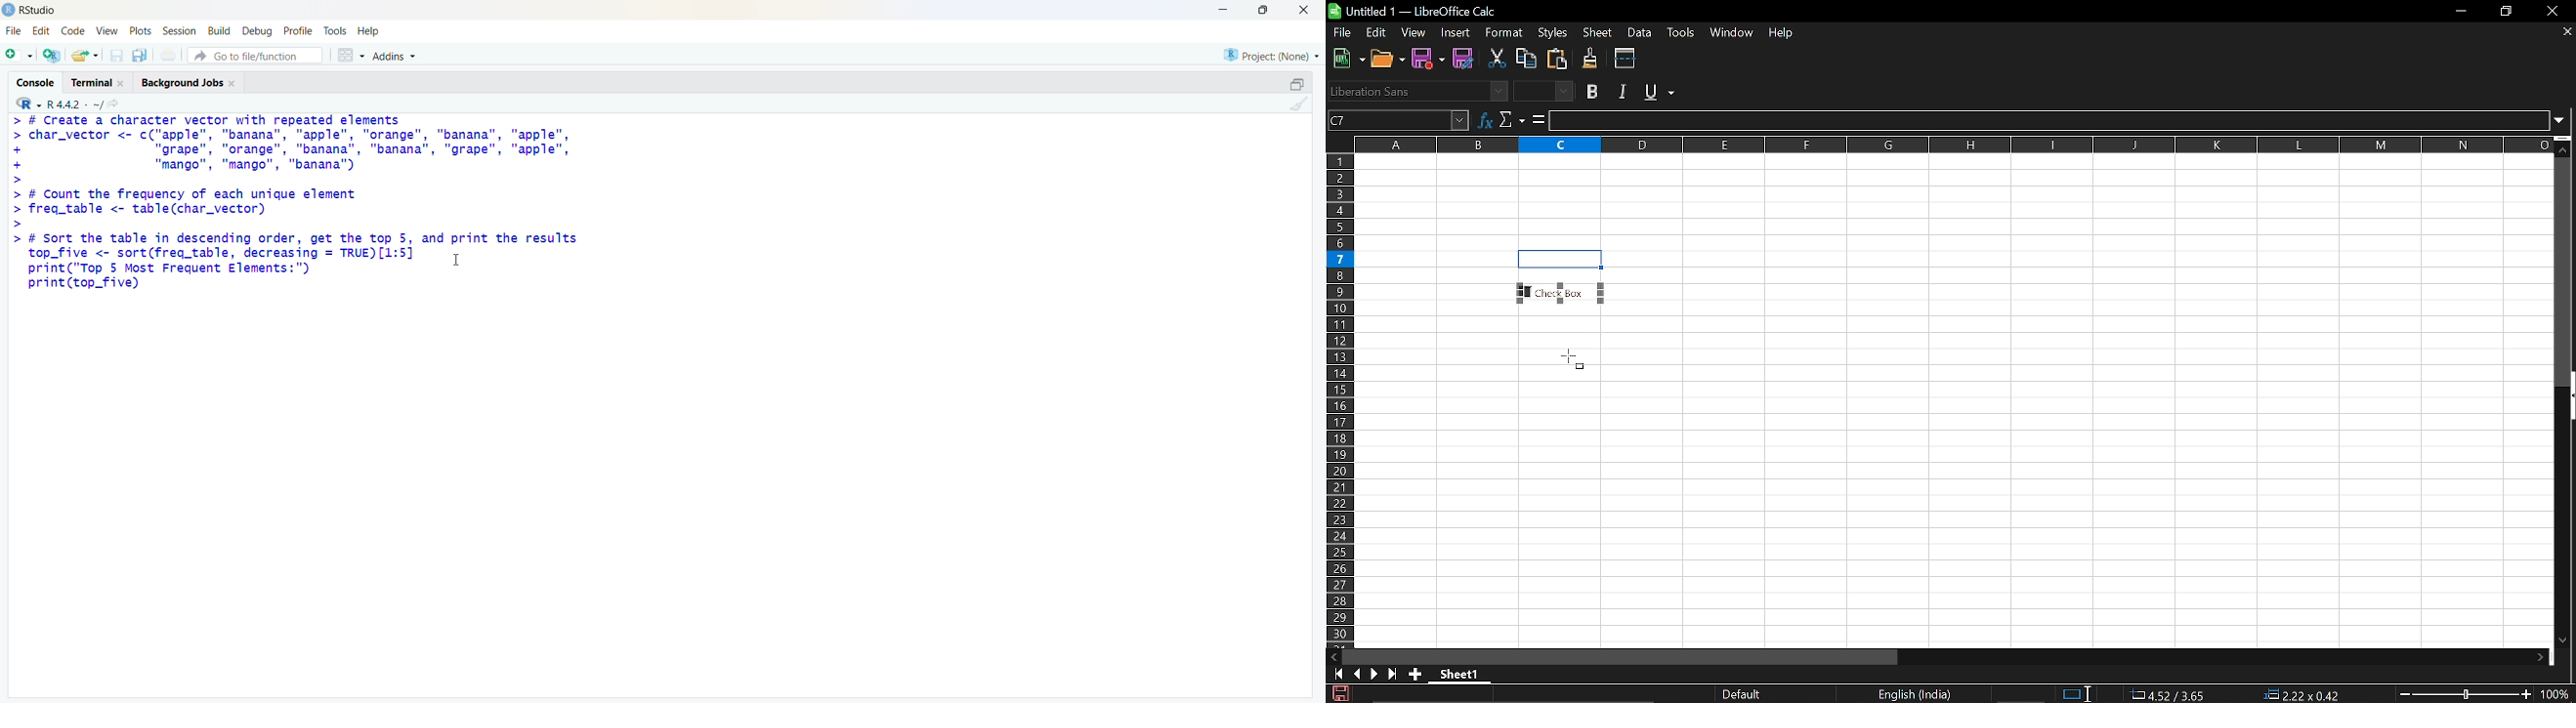 This screenshot has height=728, width=2576. Describe the element at coordinates (335, 30) in the screenshot. I see `Tools` at that location.